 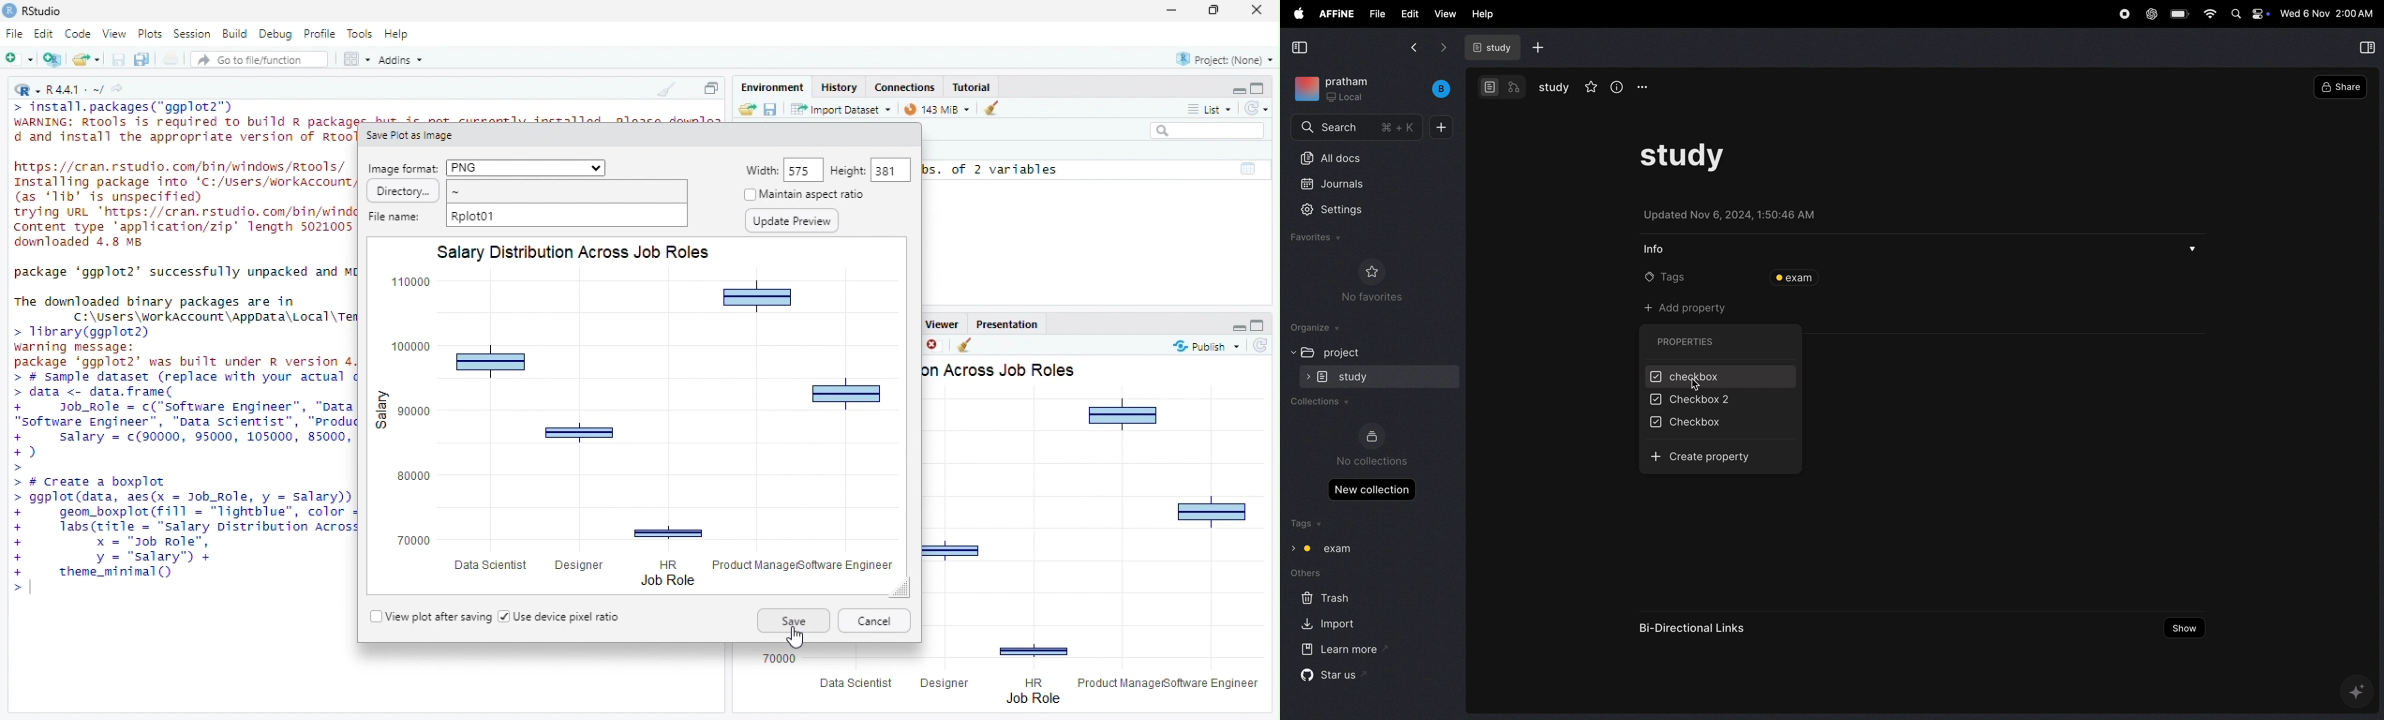 What do you see at coordinates (558, 618) in the screenshot?
I see `use device pixel ratio` at bounding box center [558, 618].